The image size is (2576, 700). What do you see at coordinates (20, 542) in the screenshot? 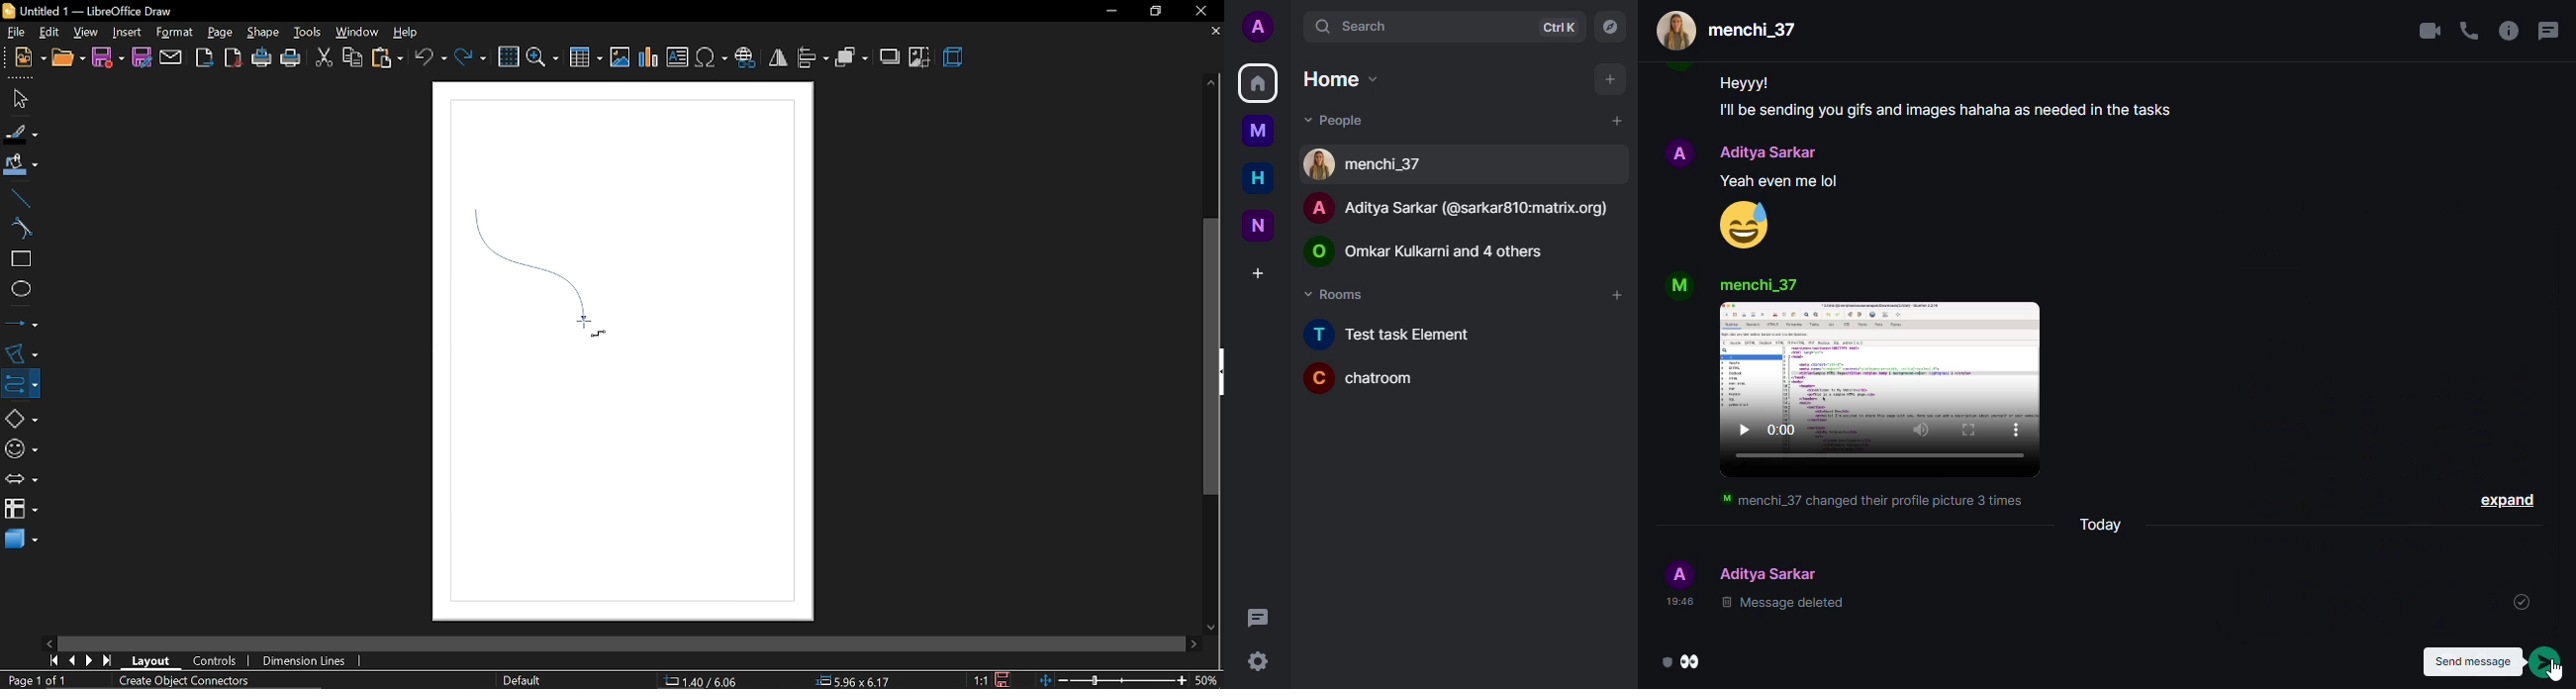
I see `3d shapes` at bounding box center [20, 542].